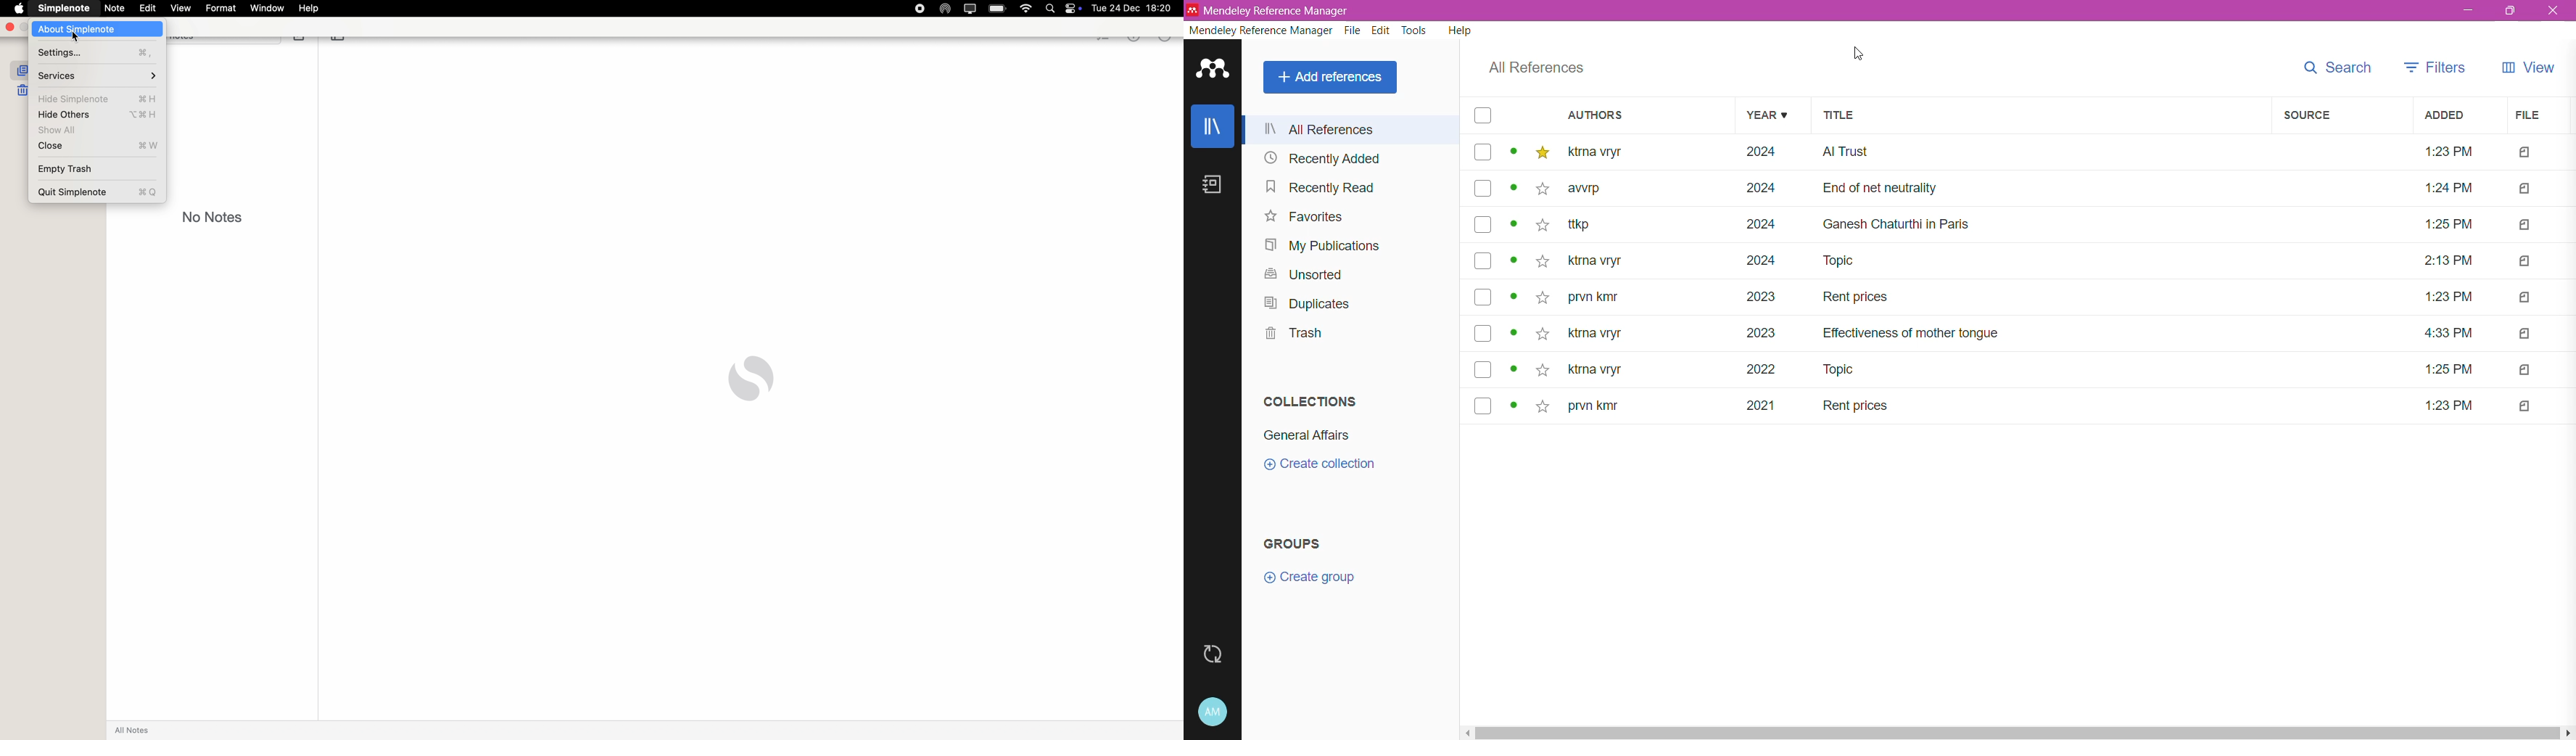 The width and height of the screenshot is (2576, 756). What do you see at coordinates (1858, 297) in the screenshot?
I see `rent prices` at bounding box center [1858, 297].